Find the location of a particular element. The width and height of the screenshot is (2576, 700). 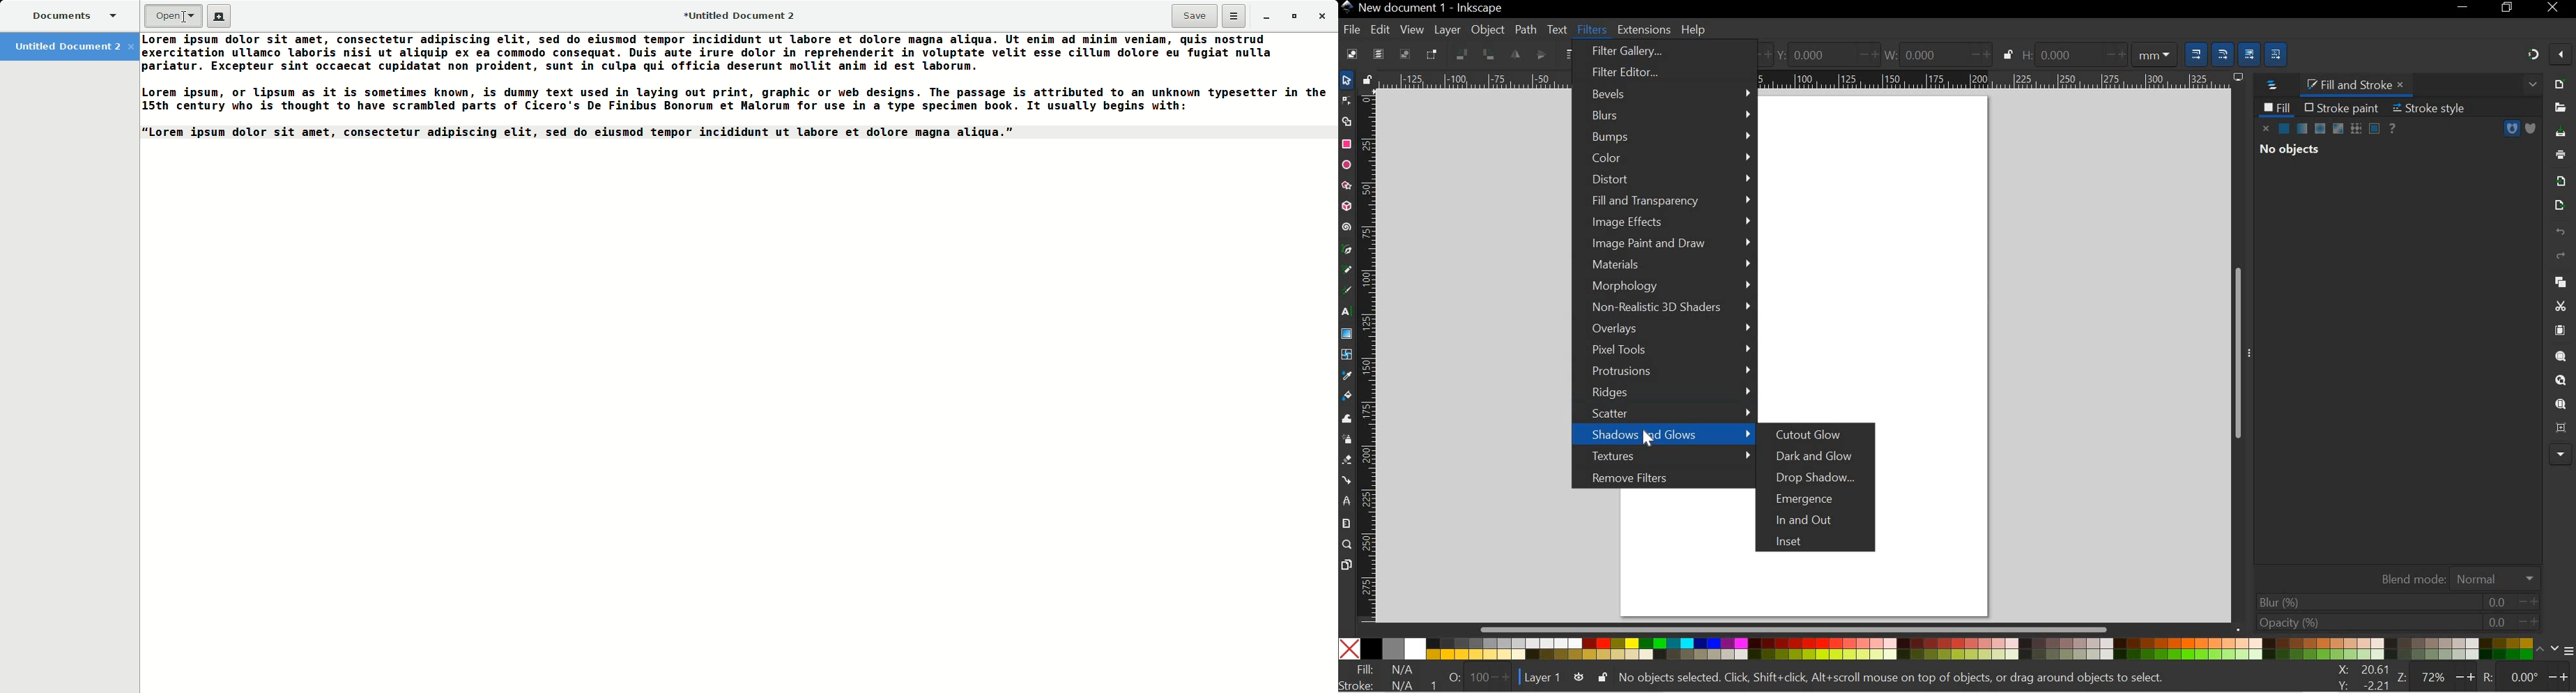

RANGE OF FIT AND STROKE is located at coordinates (1474, 677).